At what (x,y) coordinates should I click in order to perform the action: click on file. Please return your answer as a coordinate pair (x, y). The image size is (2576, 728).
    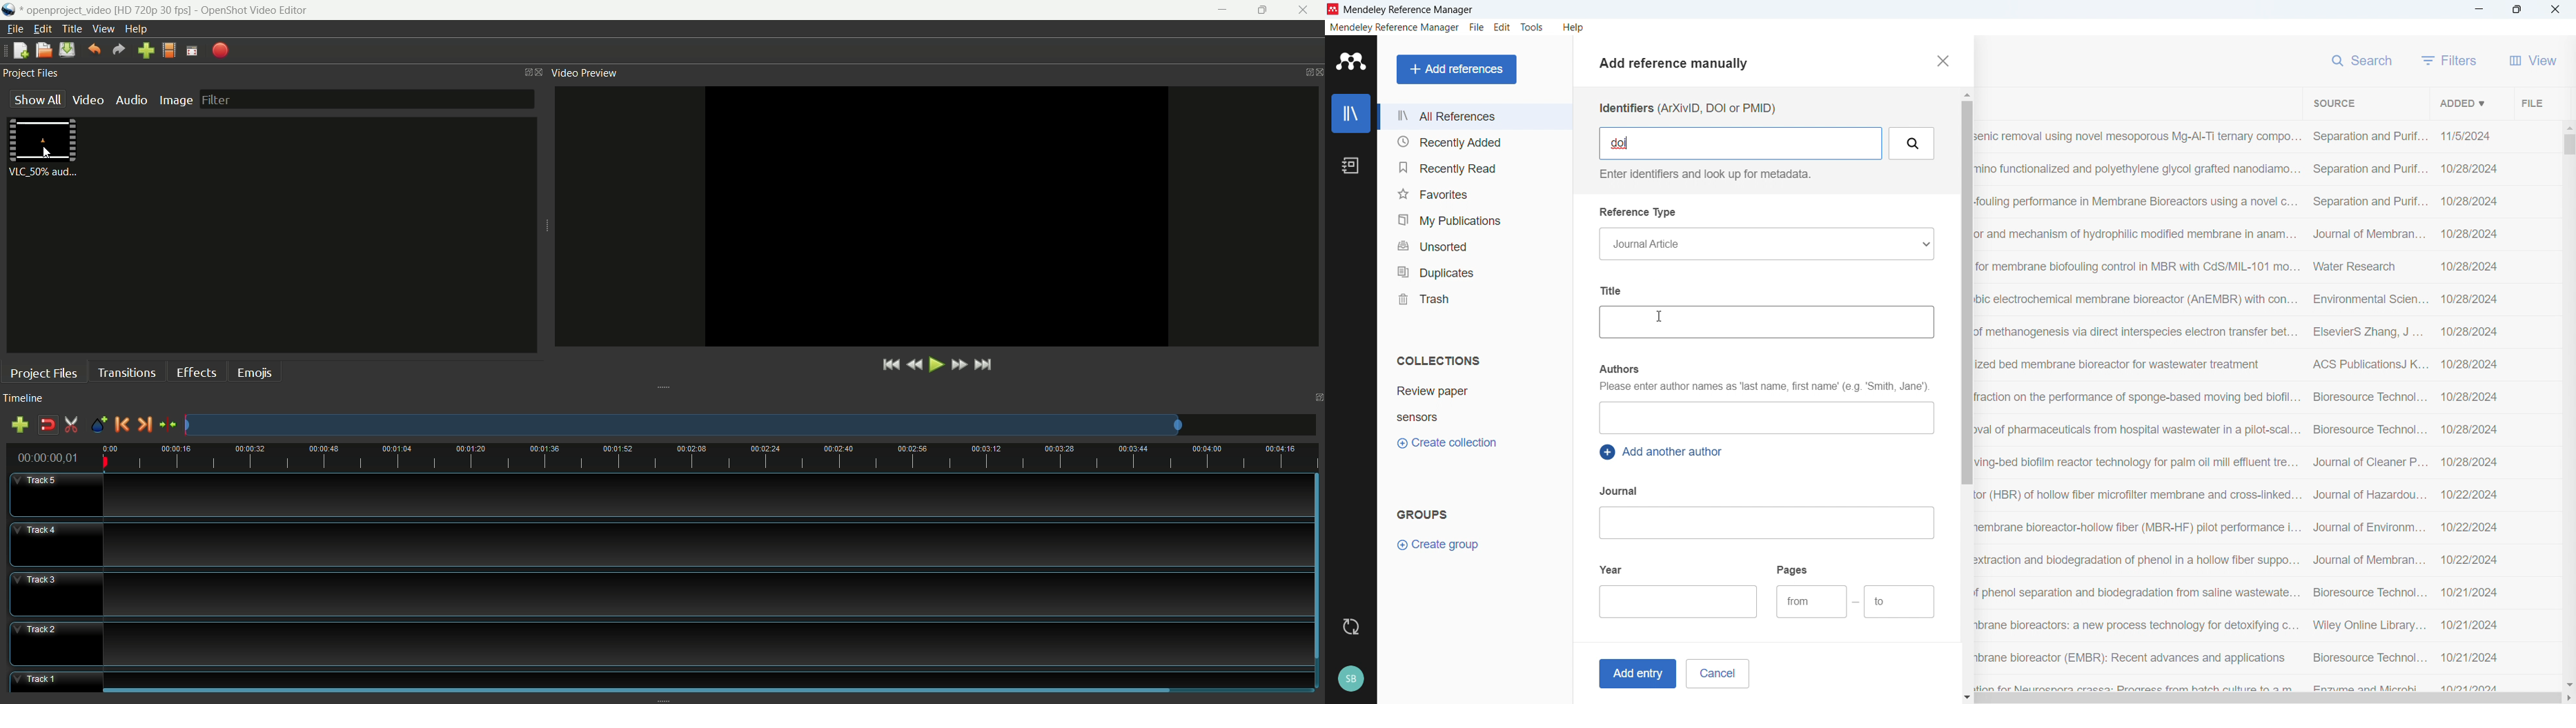
    Looking at the image, I should click on (16, 29).